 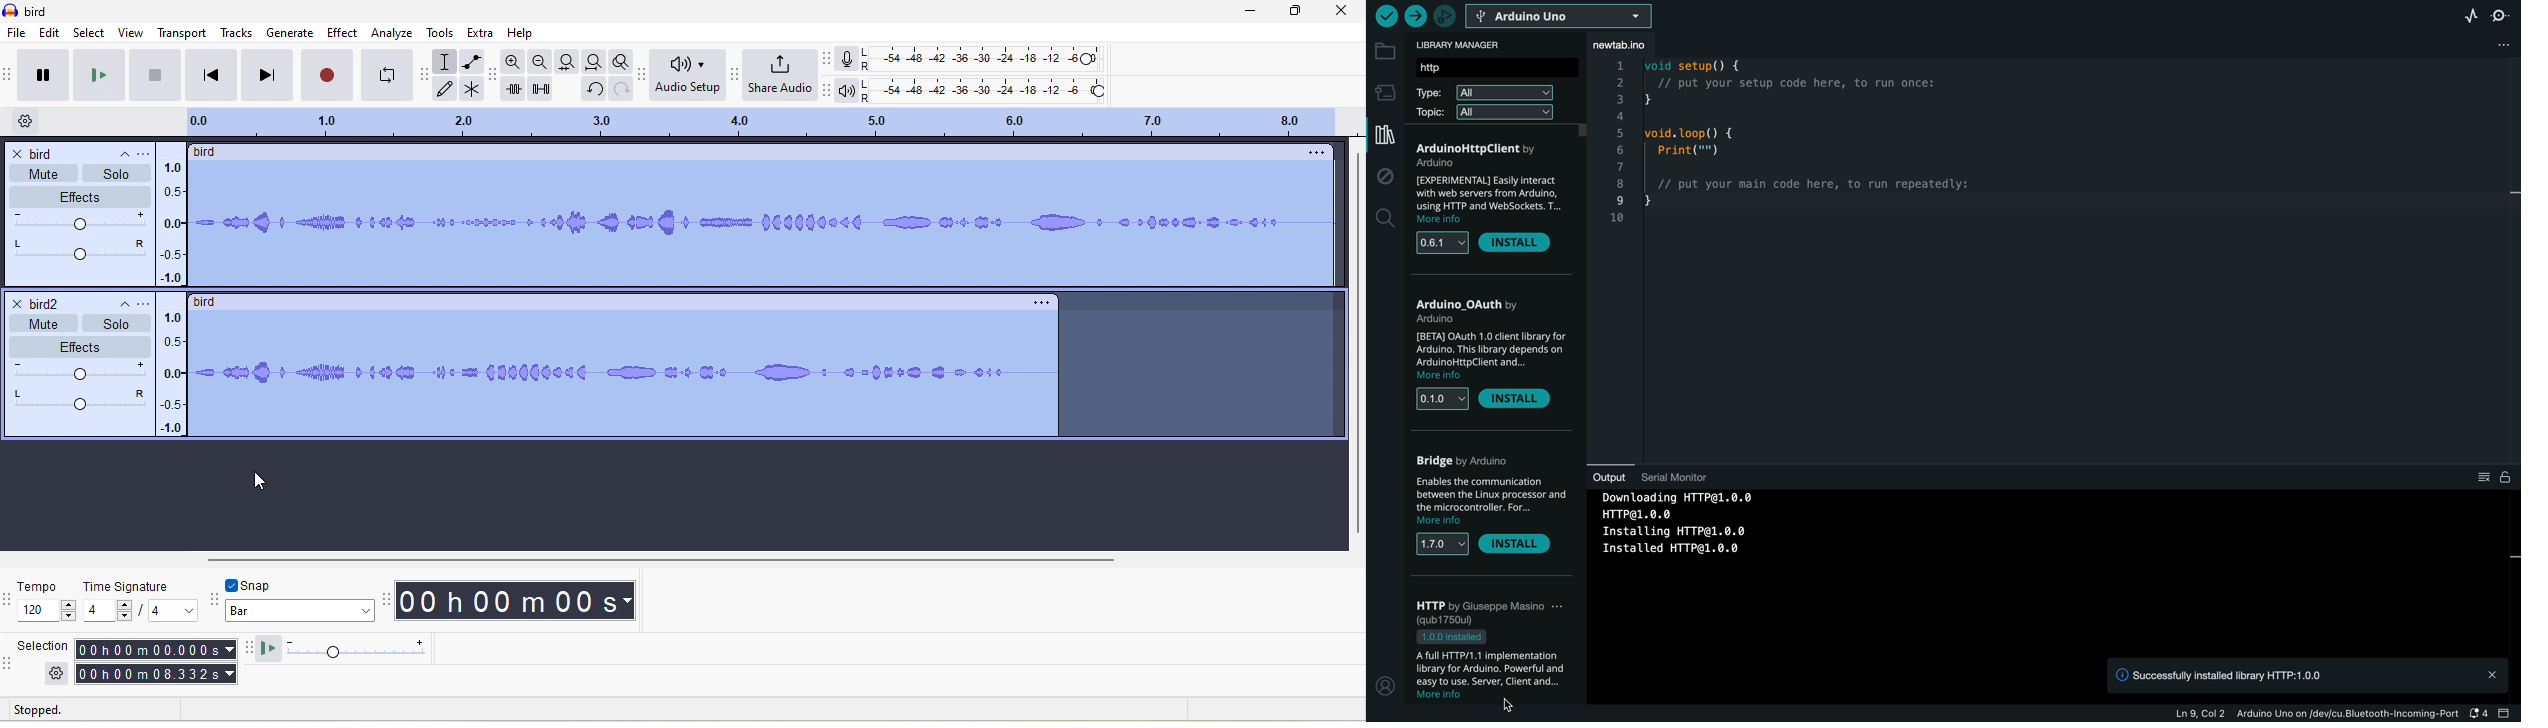 What do you see at coordinates (385, 75) in the screenshot?
I see `enable looping` at bounding box center [385, 75].